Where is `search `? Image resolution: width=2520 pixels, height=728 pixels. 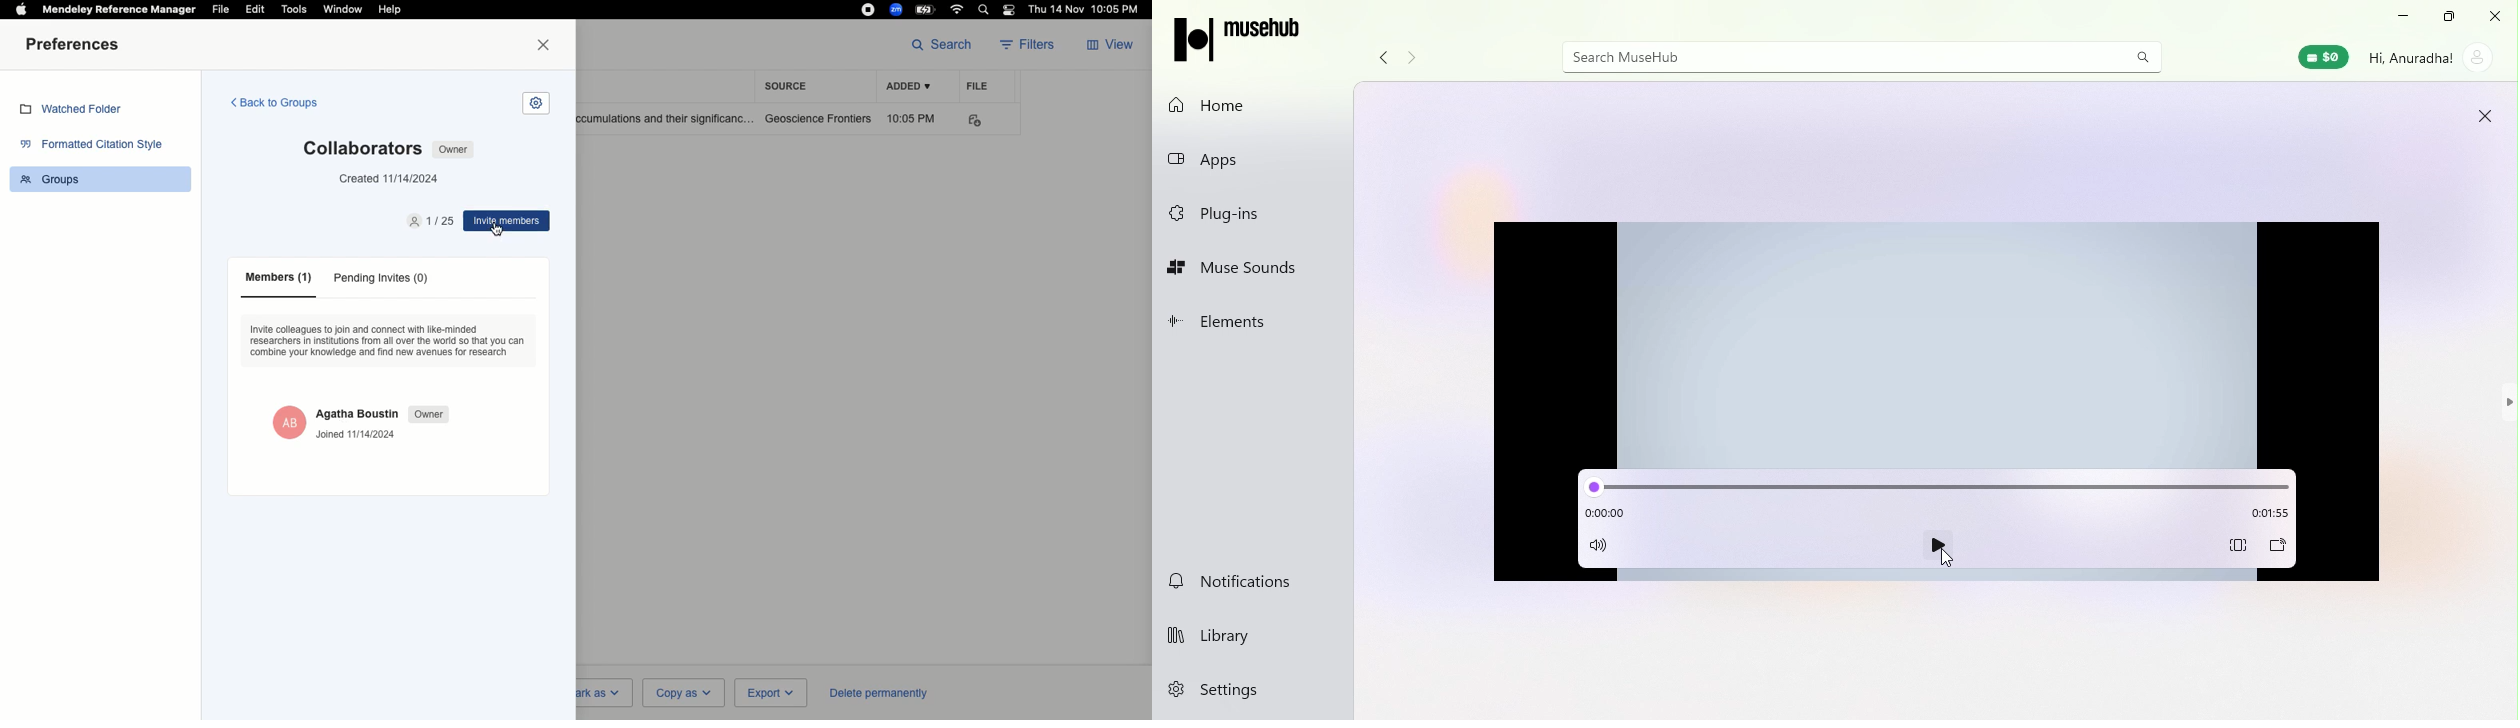 search  is located at coordinates (2146, 58).